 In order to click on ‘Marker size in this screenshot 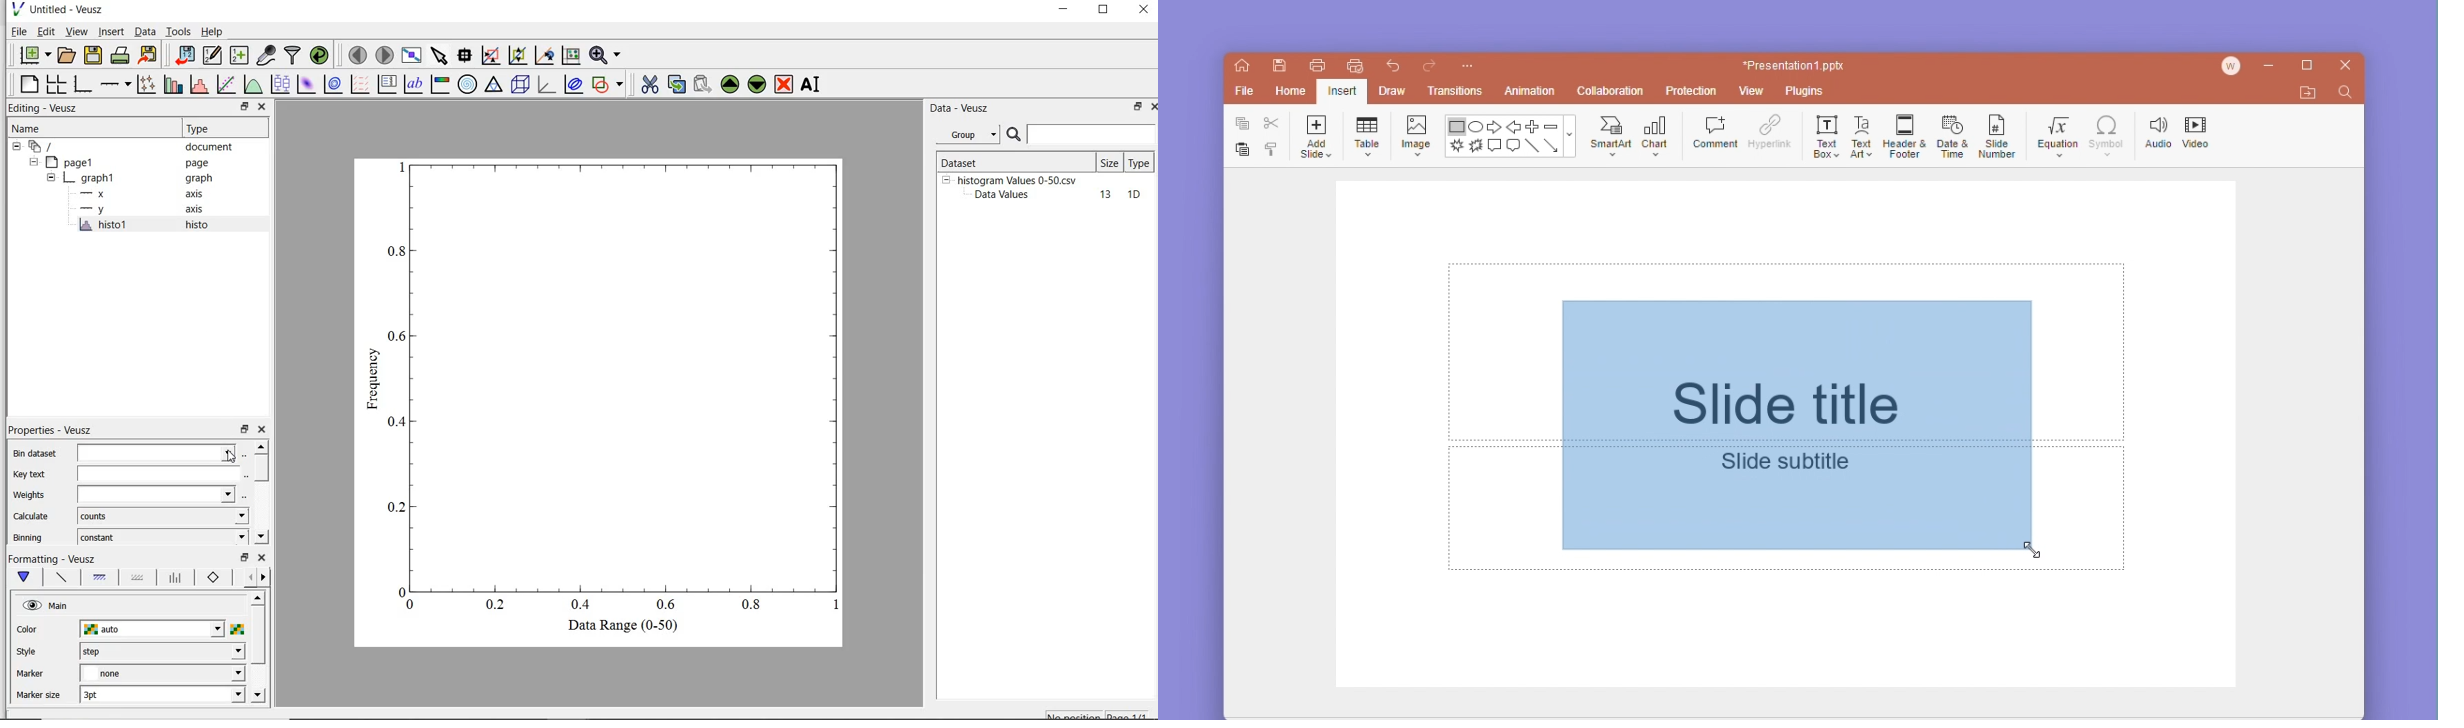, I will do `click(39, 696)`.